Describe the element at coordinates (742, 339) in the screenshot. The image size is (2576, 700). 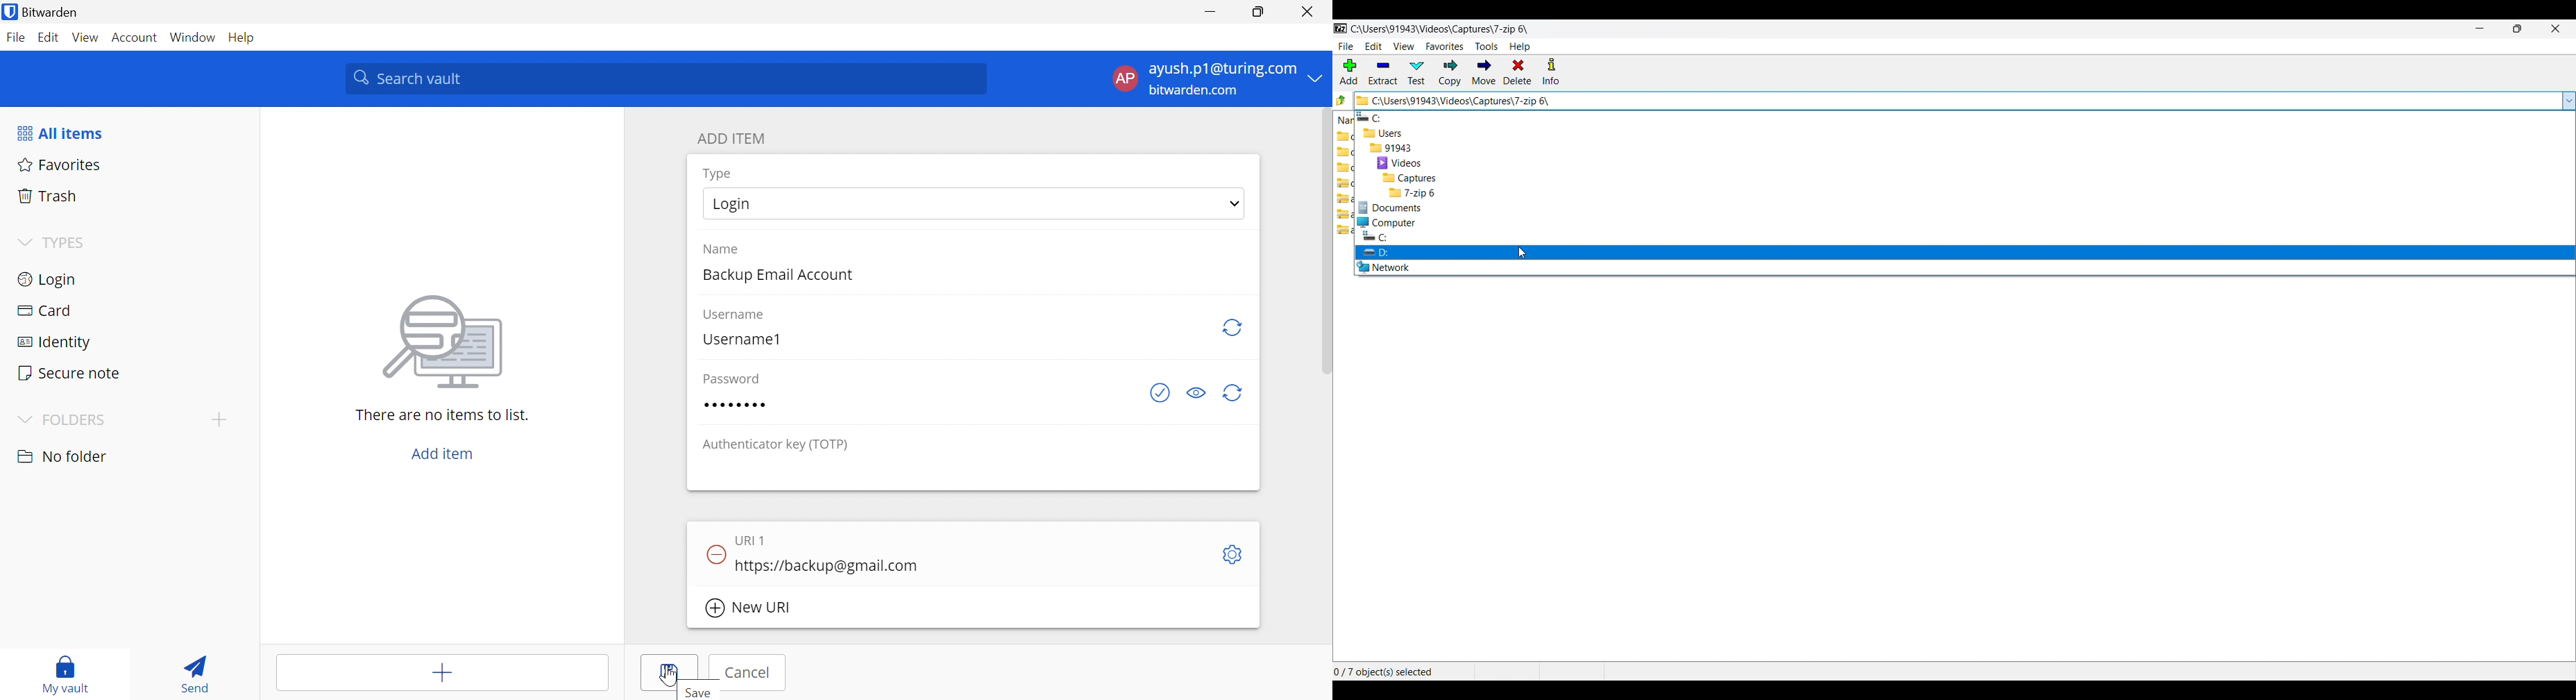
I see `Username1` at that location.